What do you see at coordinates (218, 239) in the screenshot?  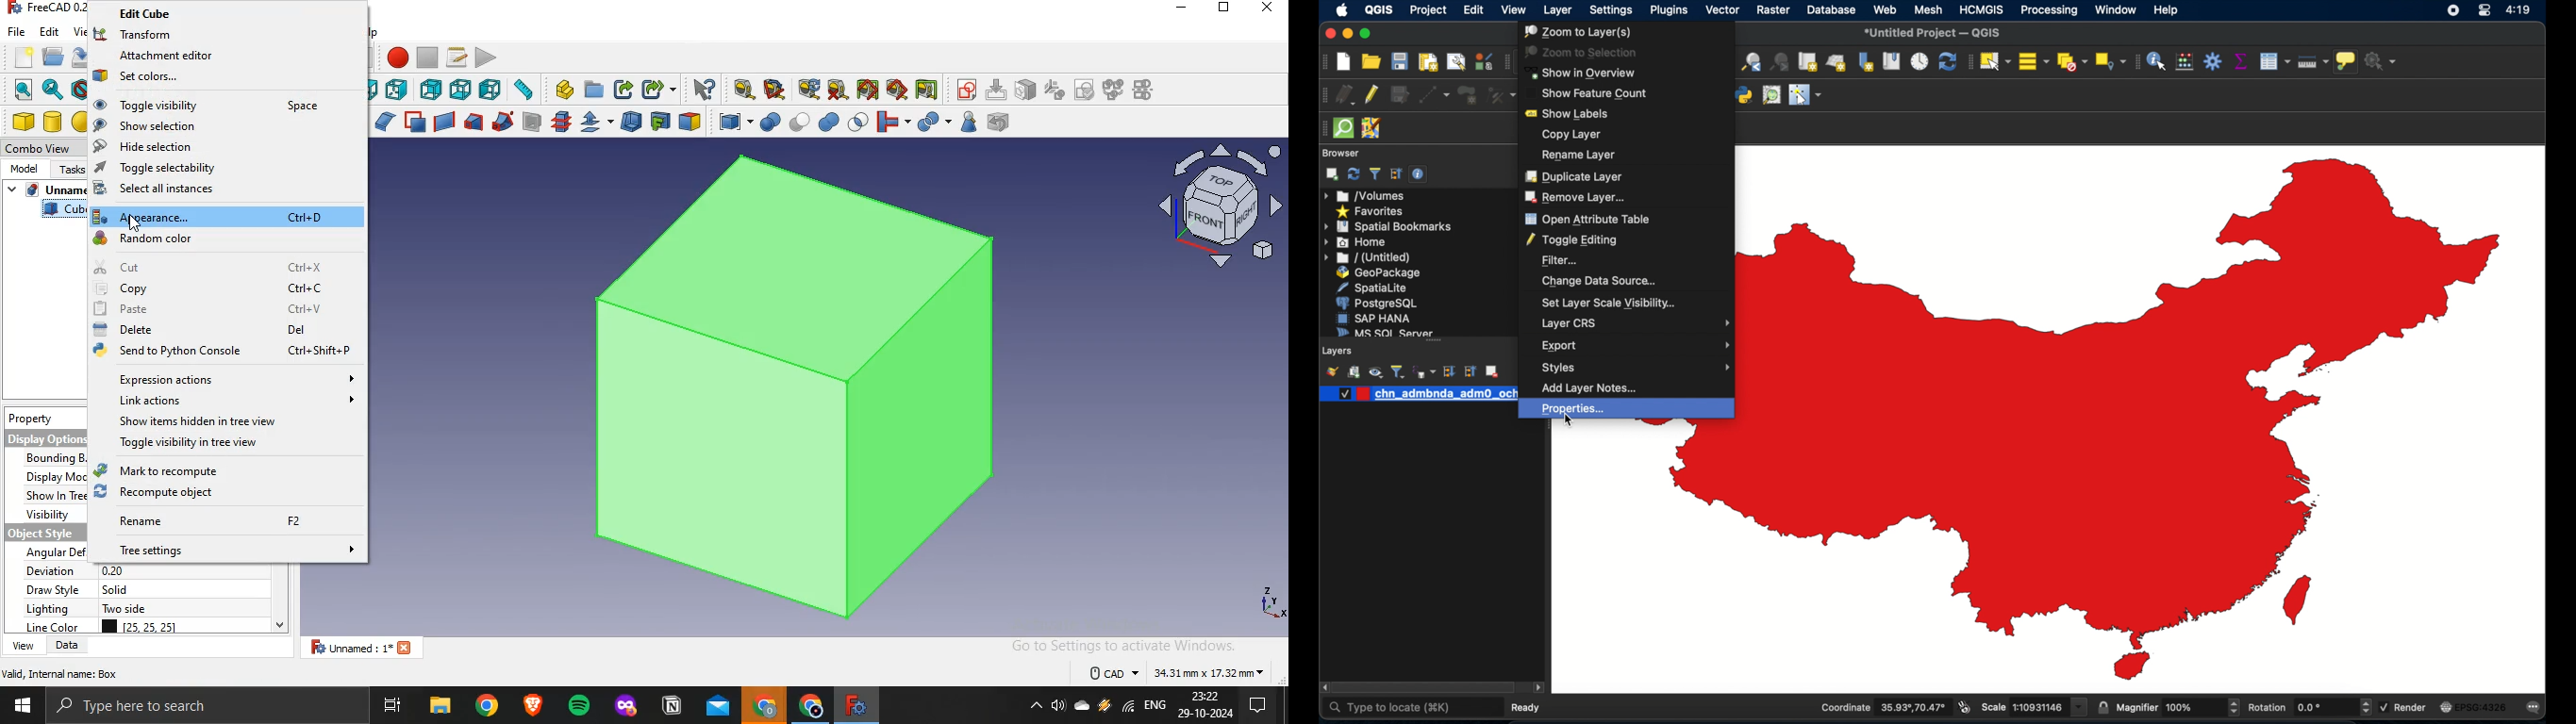 I see `random color` at bounding box center [218, 239].